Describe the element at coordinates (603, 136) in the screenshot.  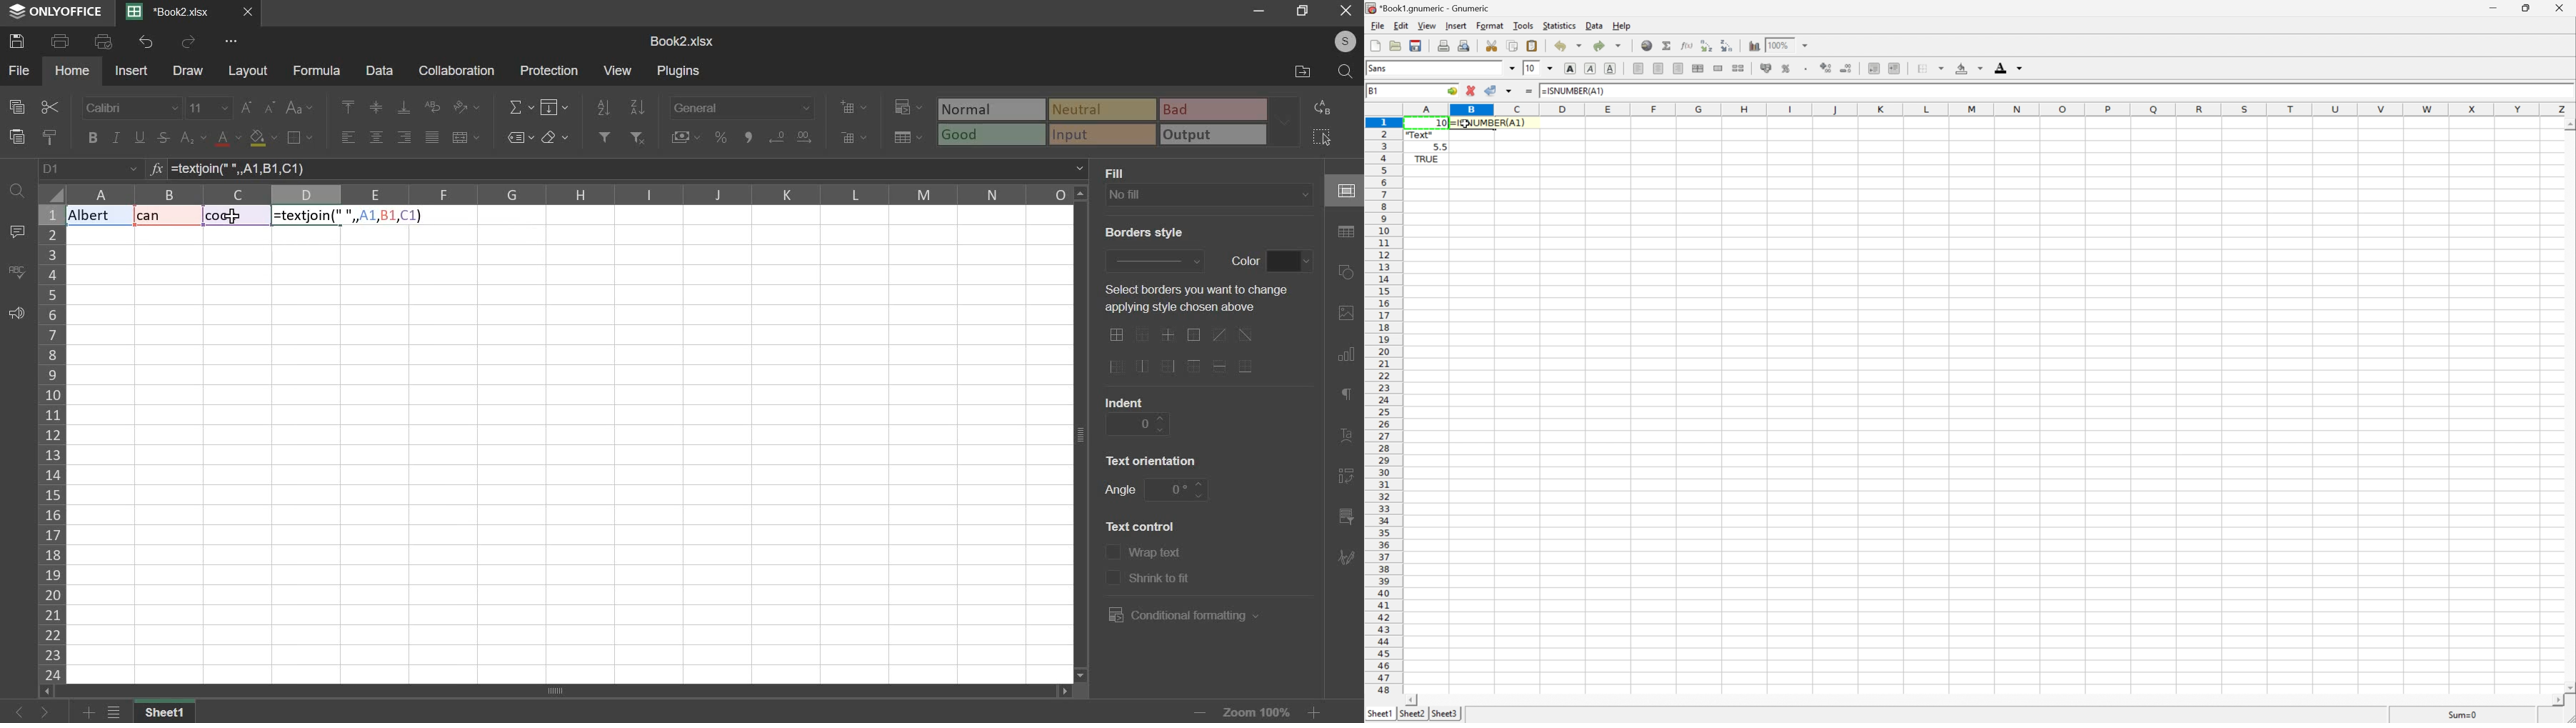
I see `add filter` at that location.